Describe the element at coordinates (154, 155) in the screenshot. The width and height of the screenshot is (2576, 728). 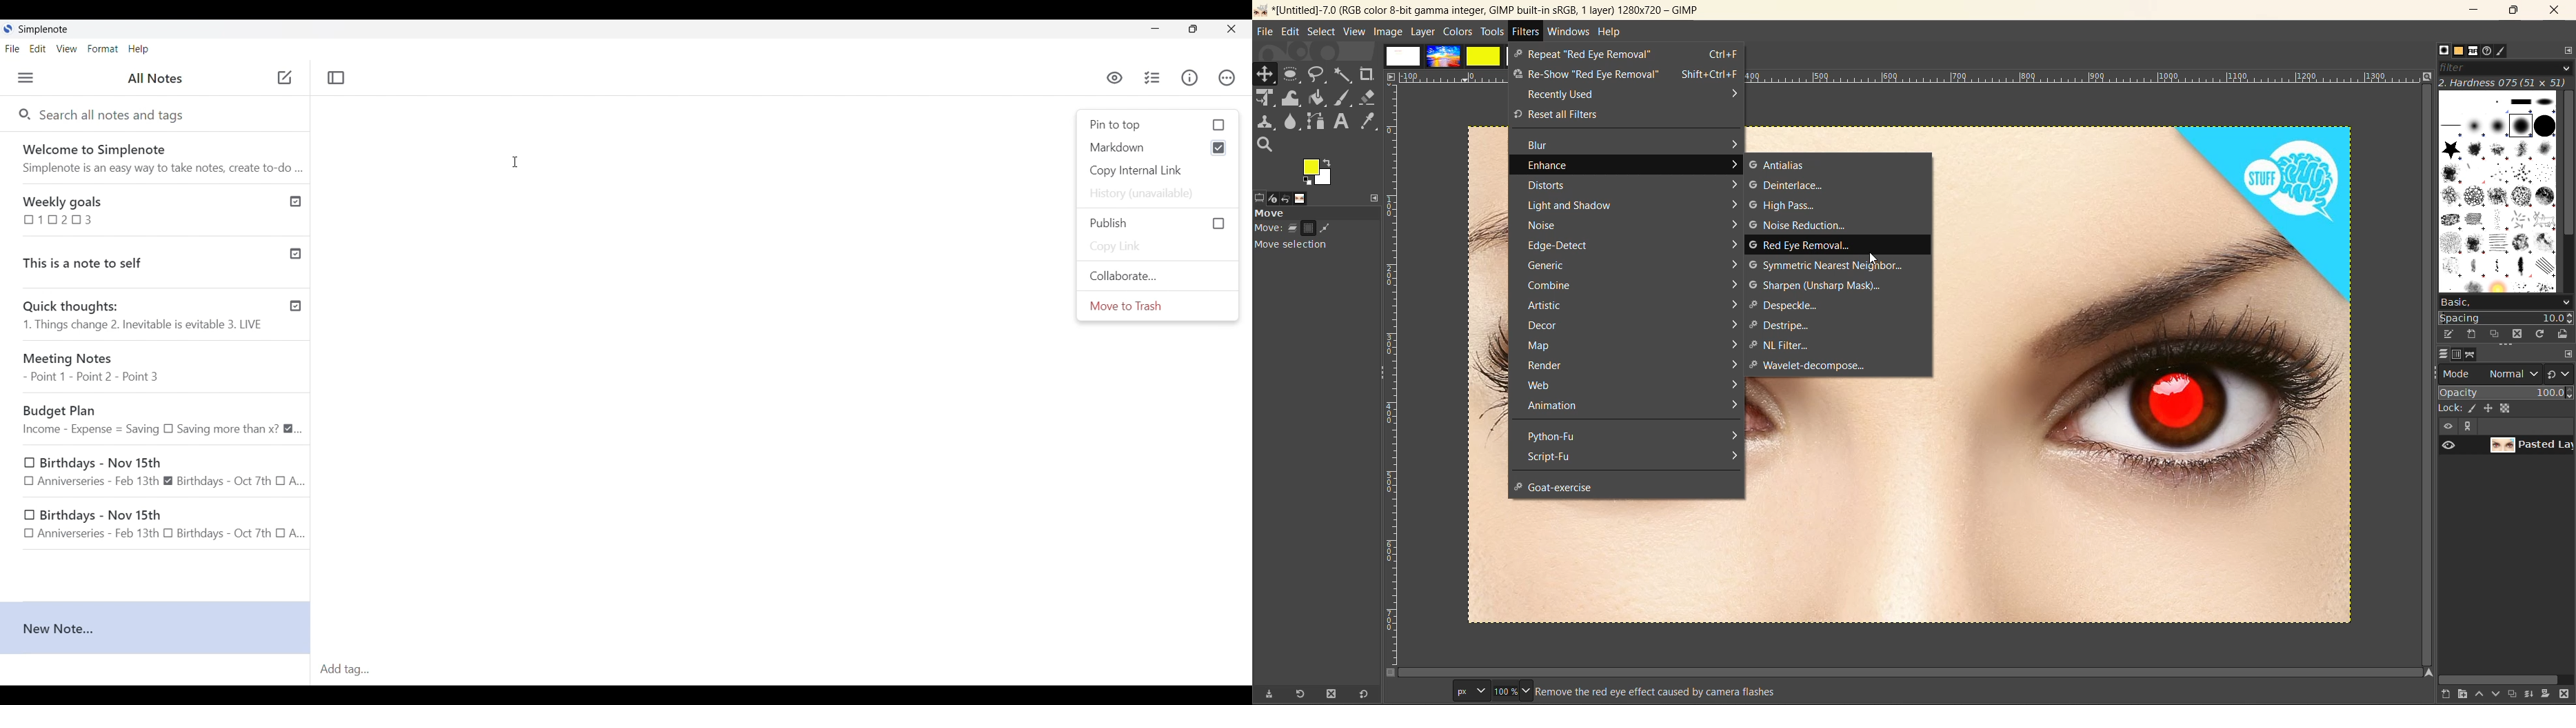
I see `Software welcome note` at that location.